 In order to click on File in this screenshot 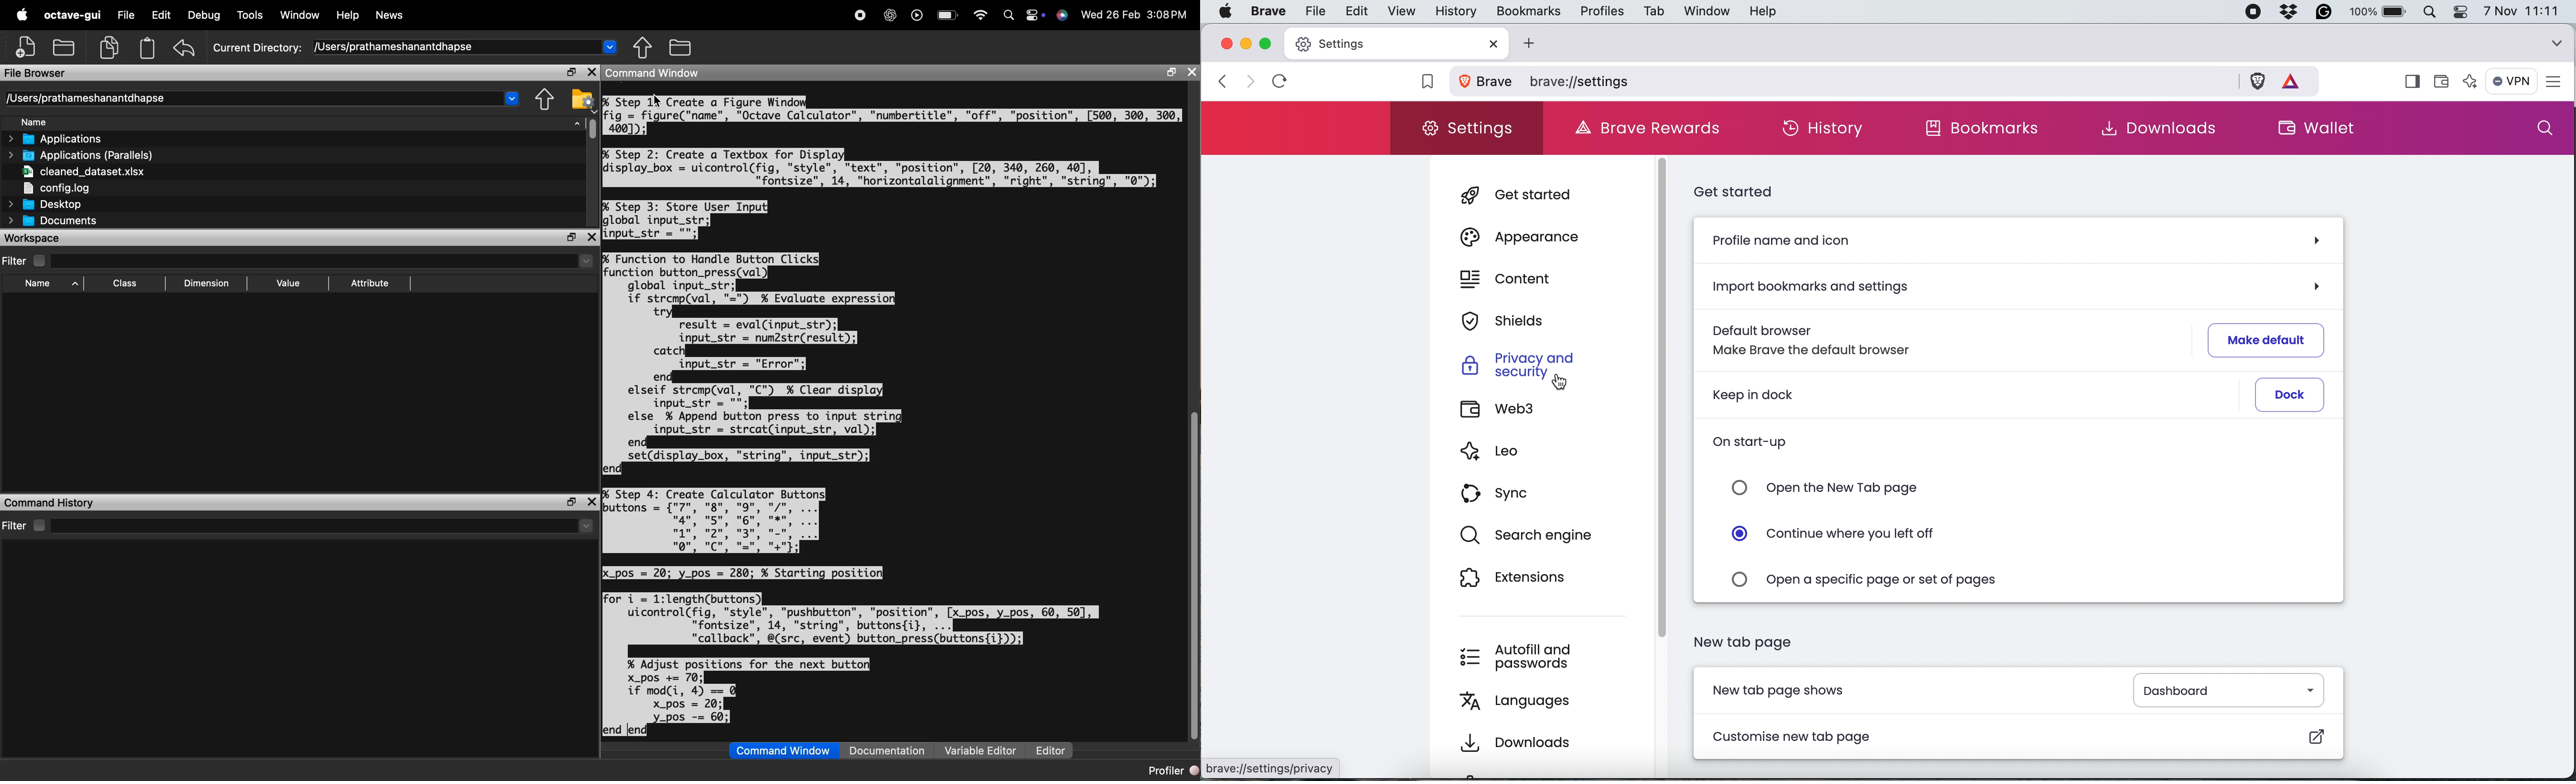, I will do `click(125, 15)`.